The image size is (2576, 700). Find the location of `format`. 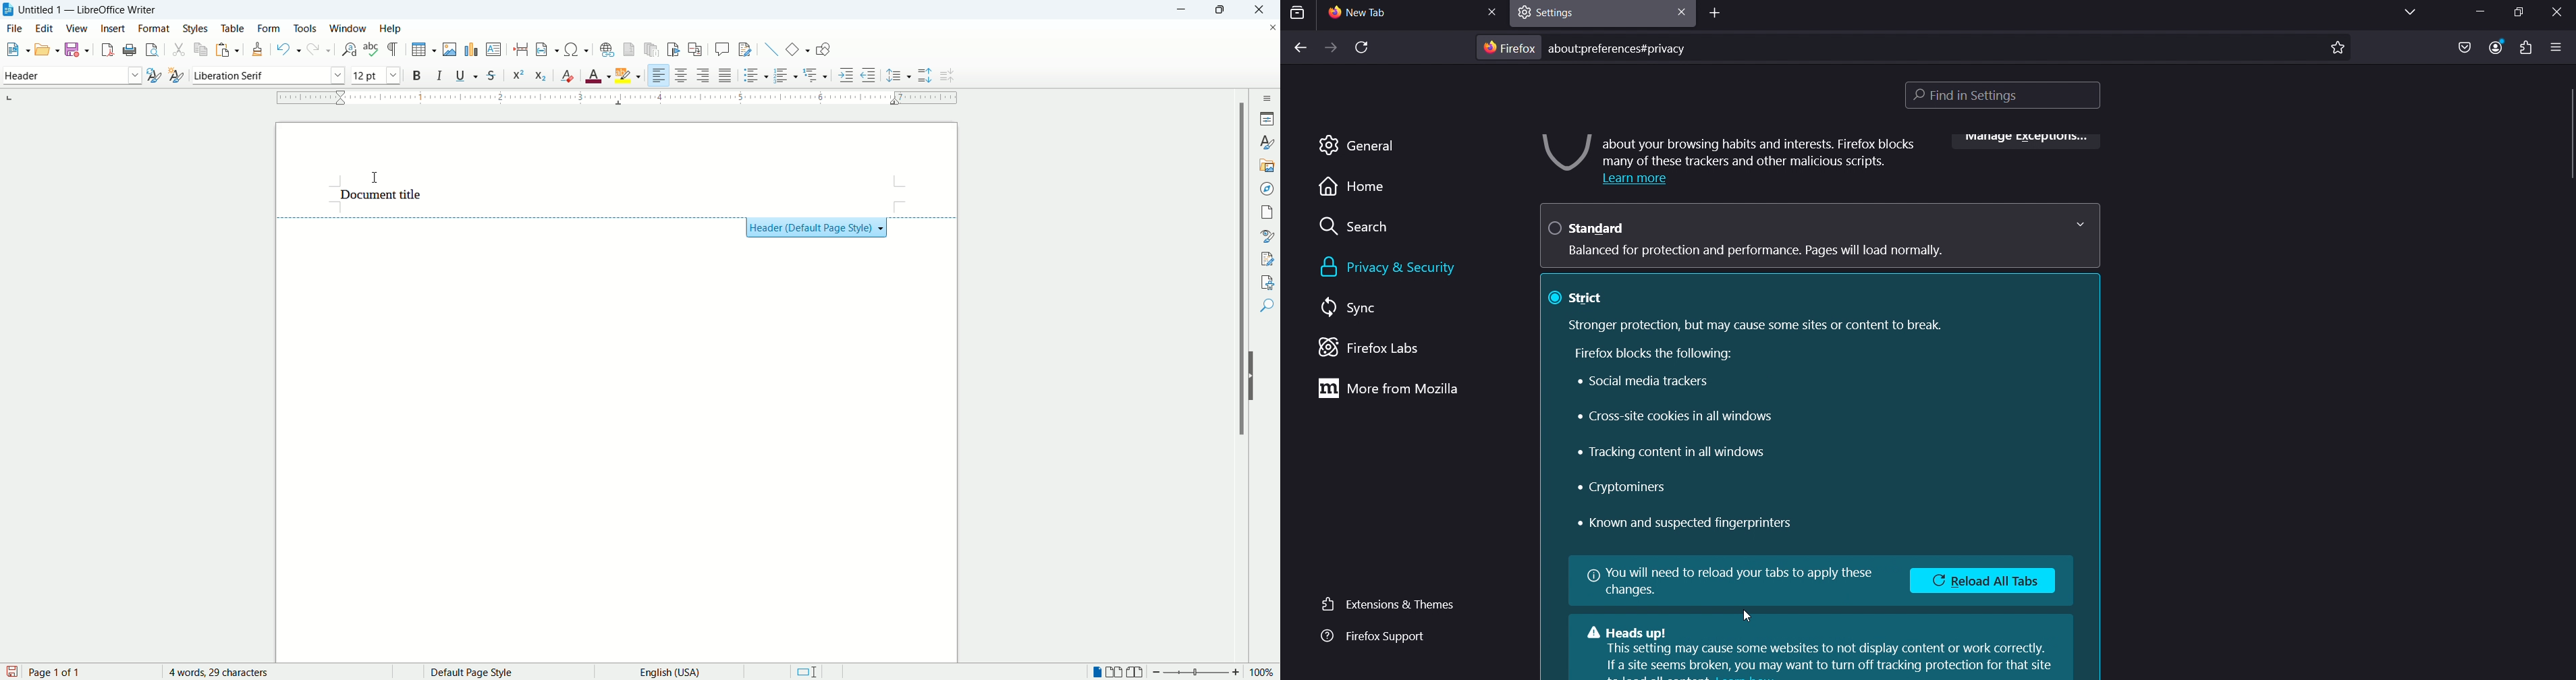

format is located at coordinates (153, 29).